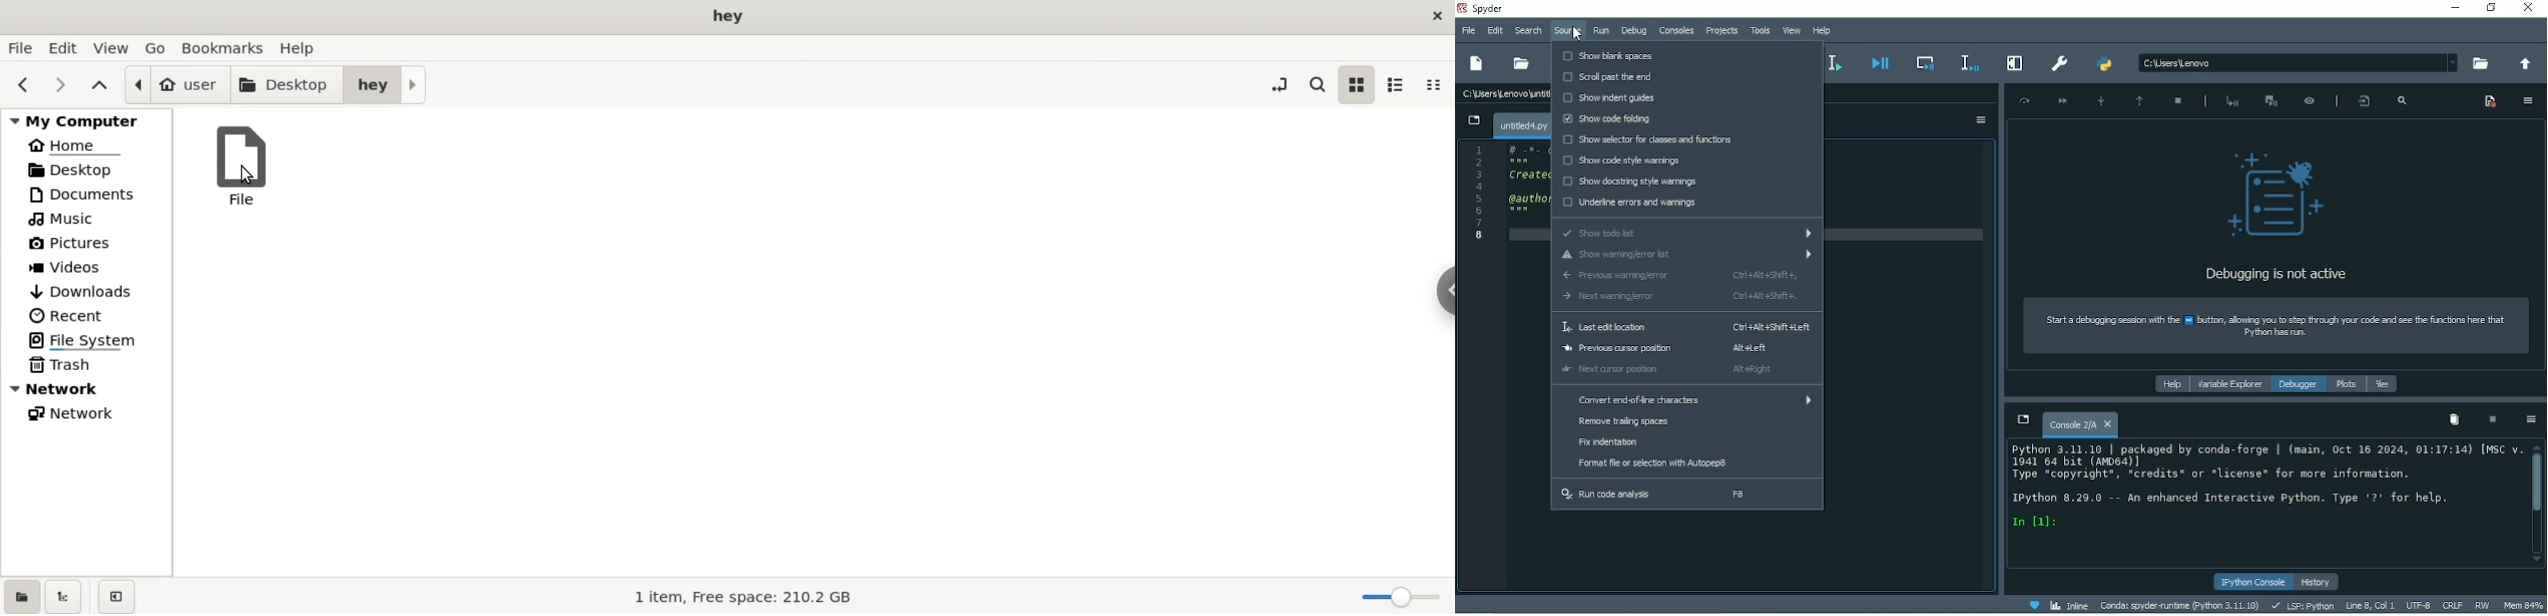 This screenshot has height=616, width=2548. Describe the element at coordinates (1687, 202) in the screenshot. I see `Underline errors and warnings` at that location.